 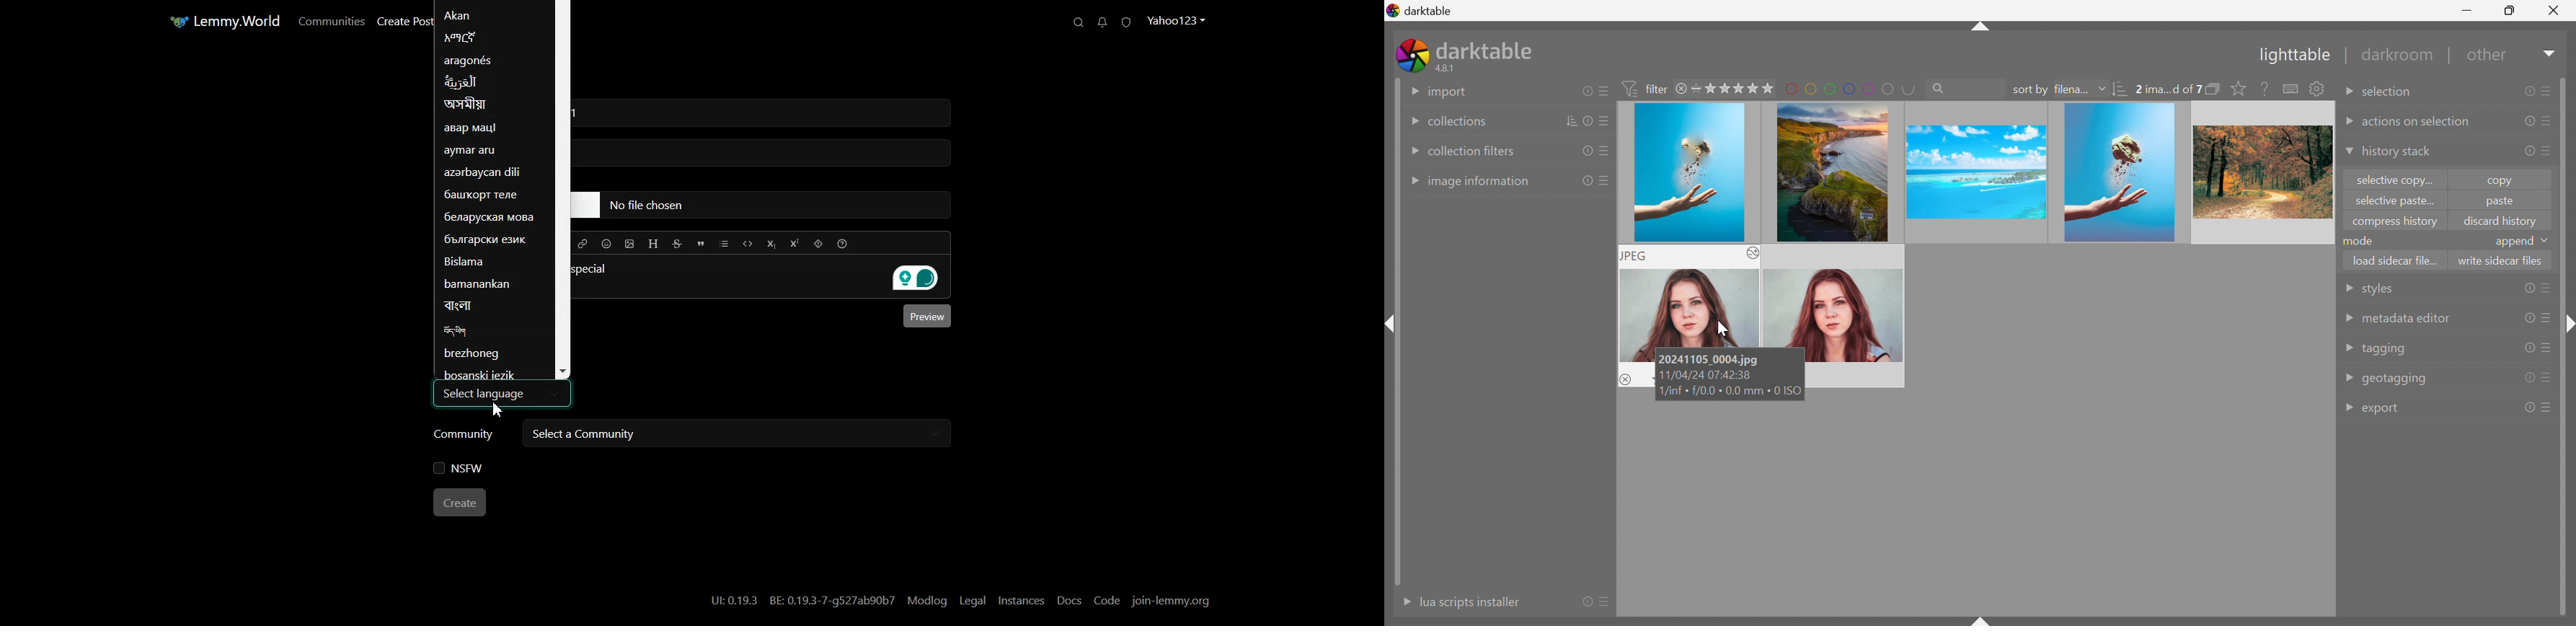 What do you see at coordinates (2514, 242) in the screenshot?
I see `append` at bounding box center [2514, 242].